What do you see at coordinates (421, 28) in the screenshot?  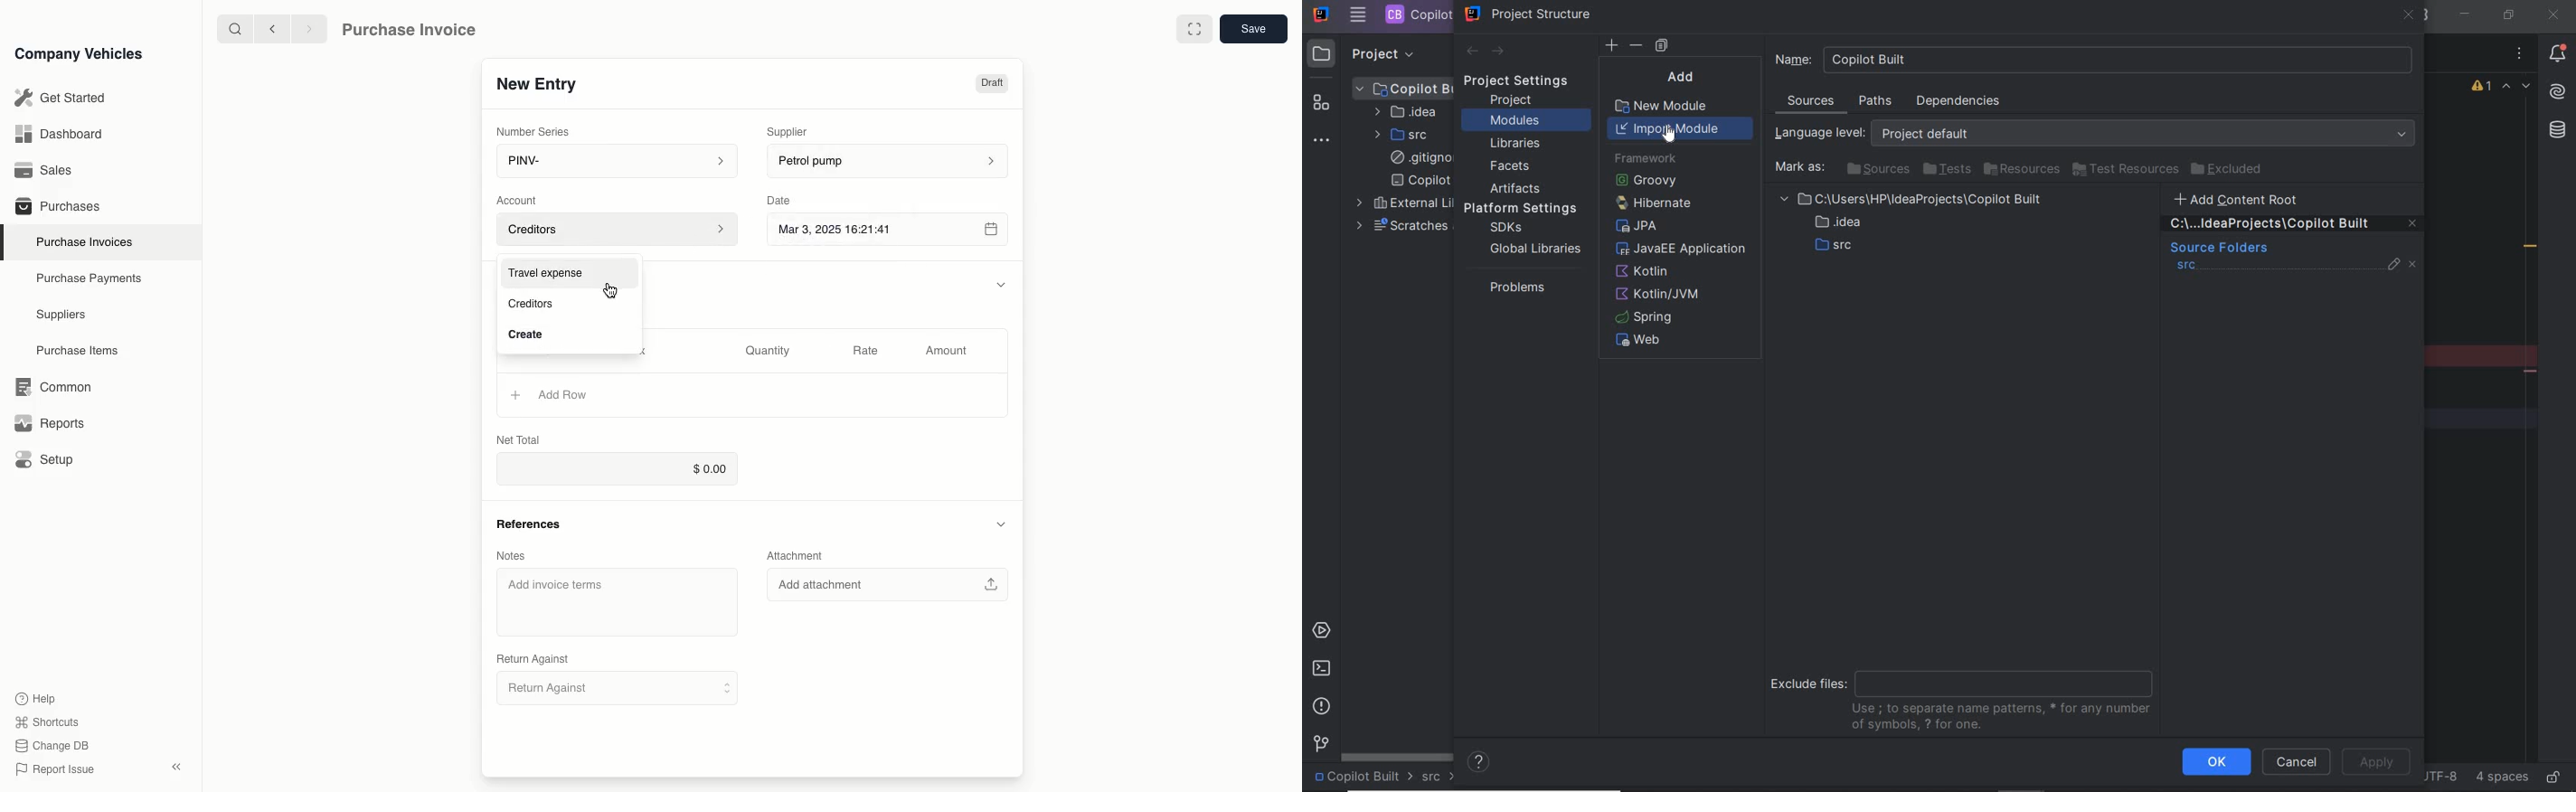 I see `Purchase Invoice` at bounding box center [421, 28].